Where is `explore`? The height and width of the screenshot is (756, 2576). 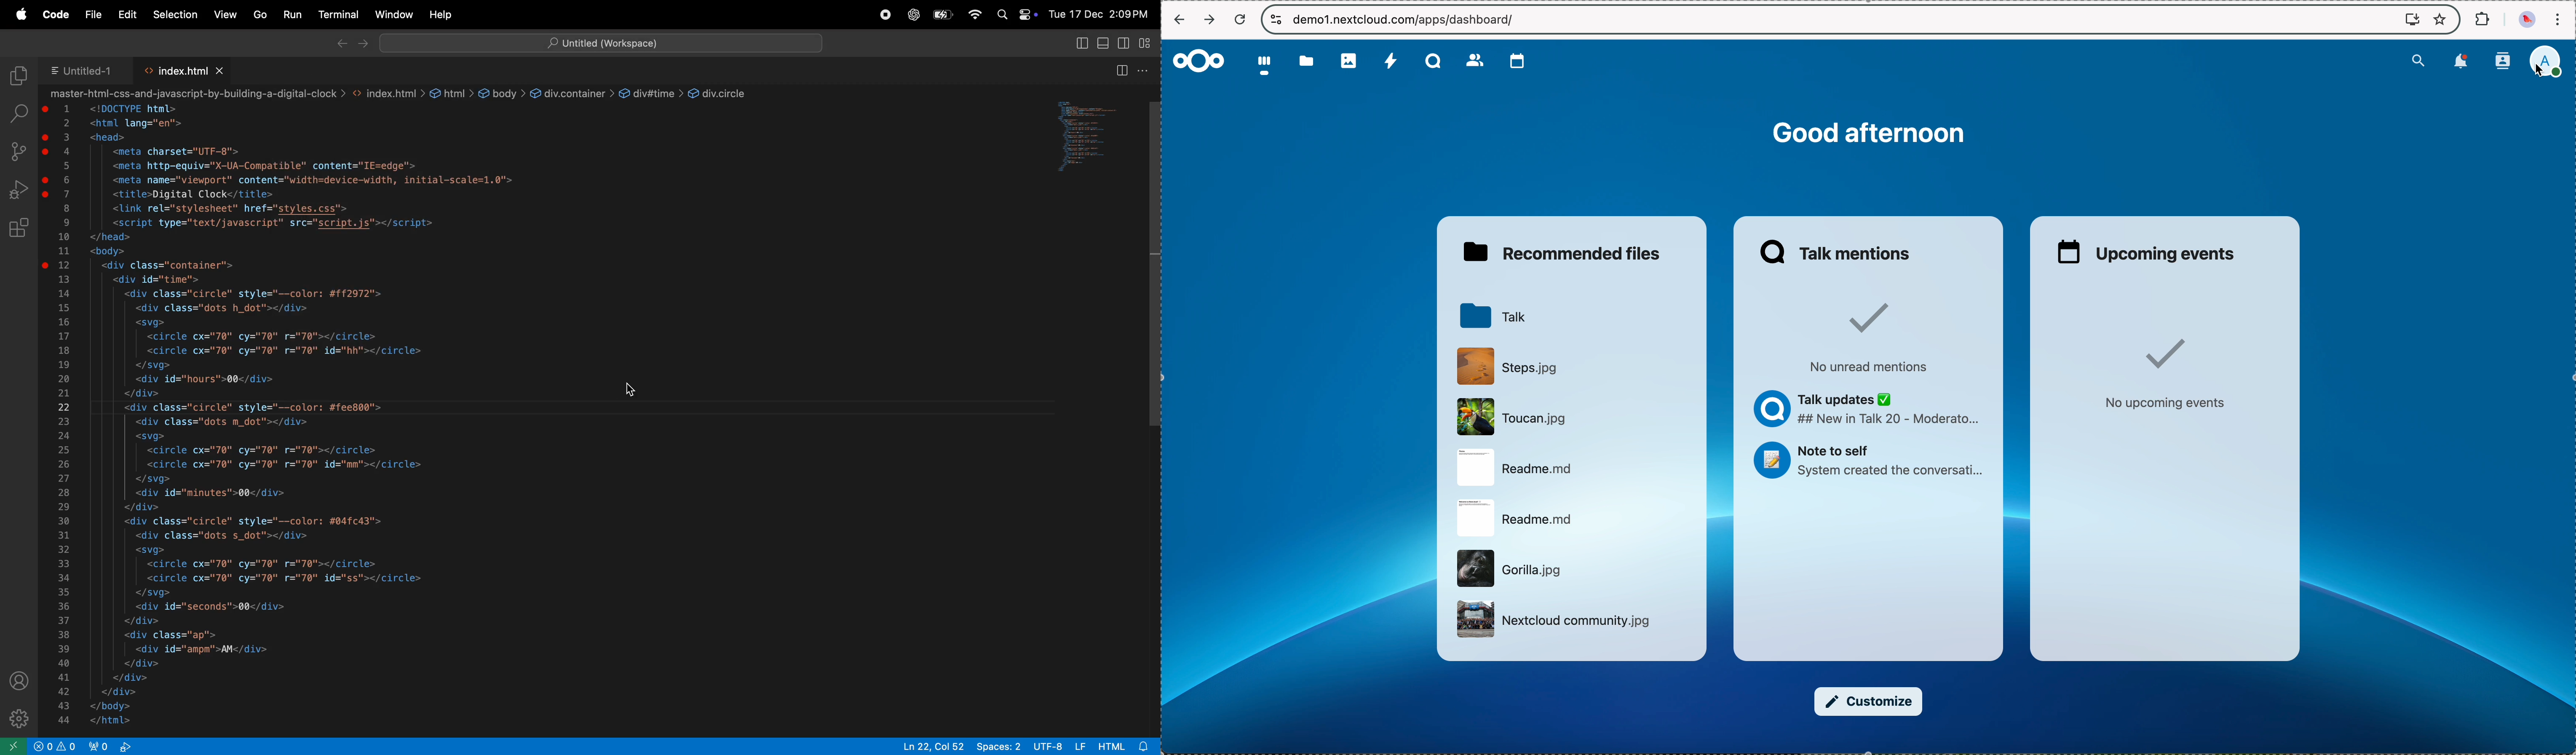
explore is located at coordinates (17, 76).